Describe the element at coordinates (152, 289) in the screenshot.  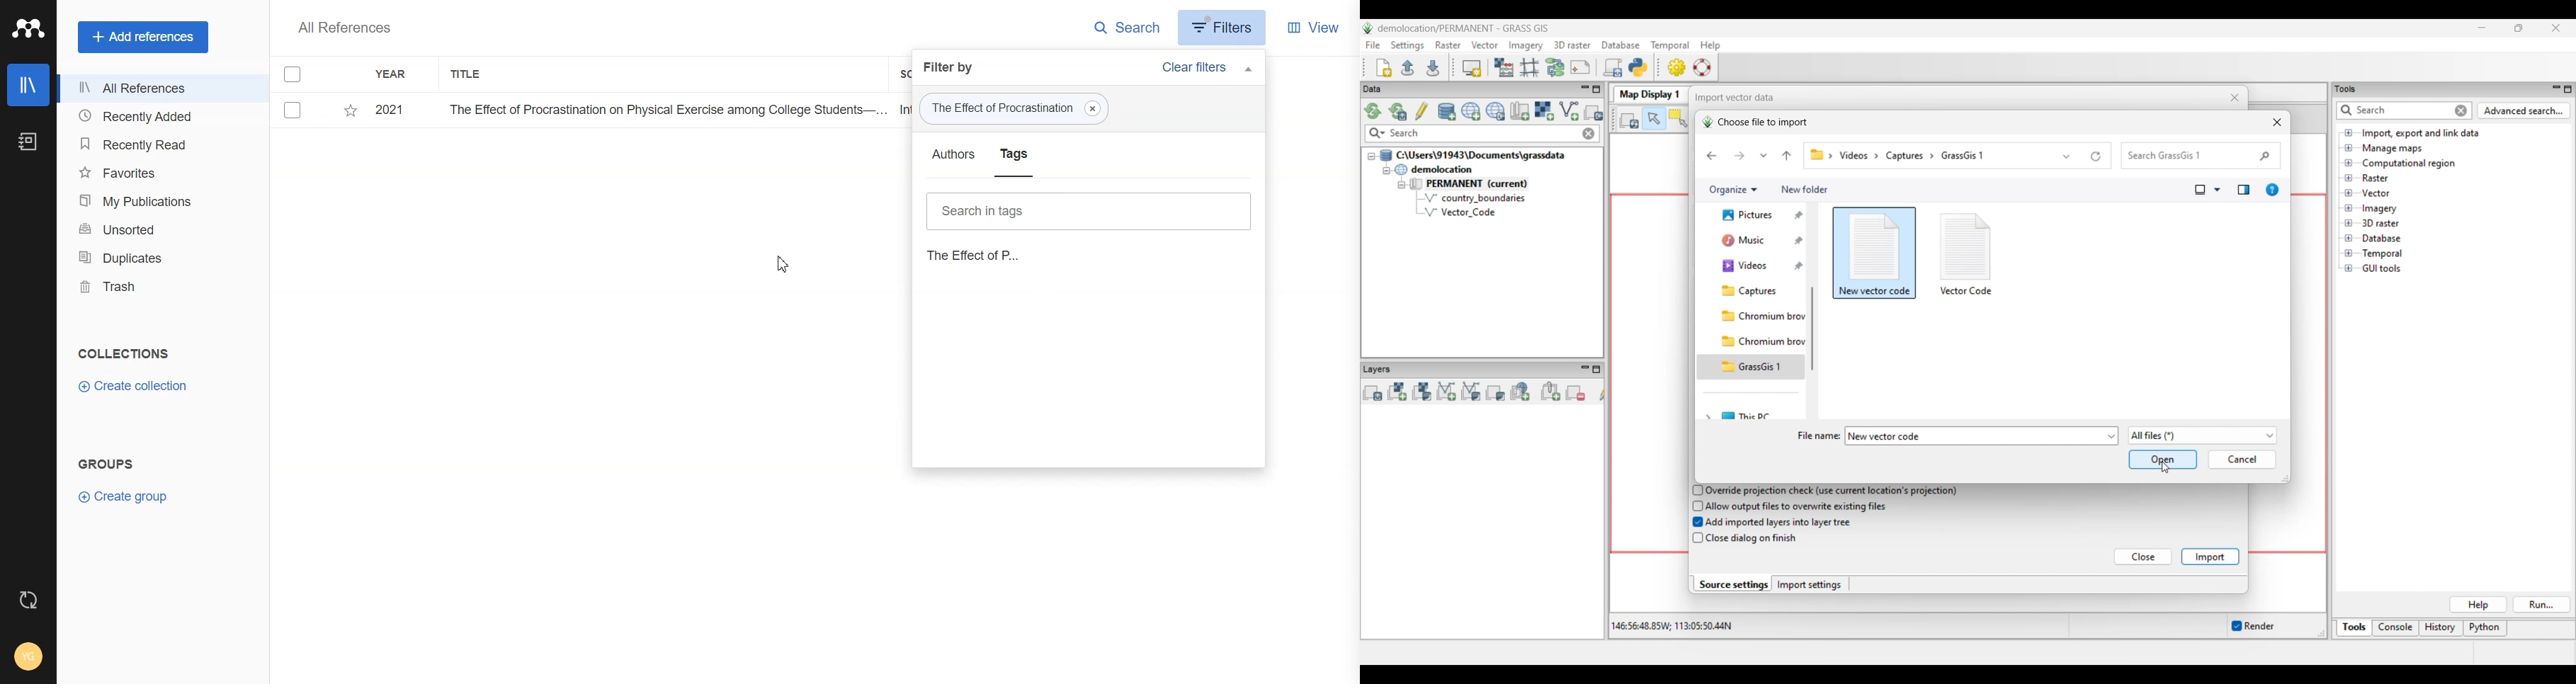
I see `Trash` at that location.